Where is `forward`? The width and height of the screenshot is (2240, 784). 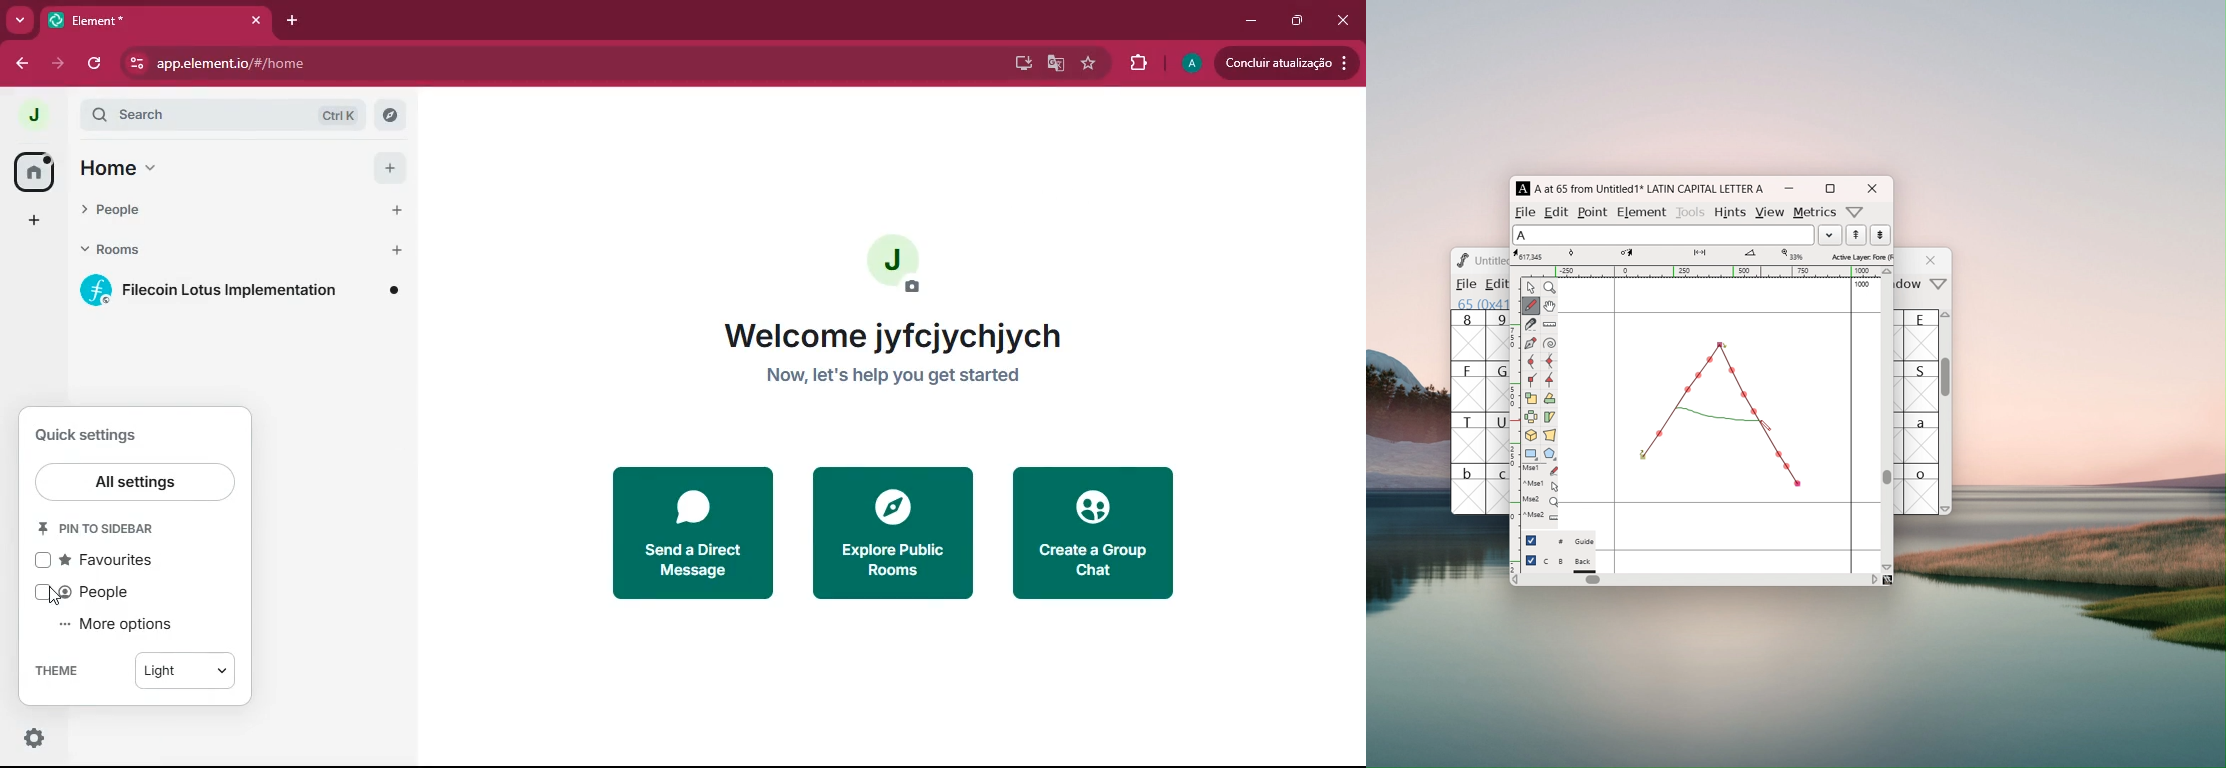 forward is located at coordinates (55, 65).